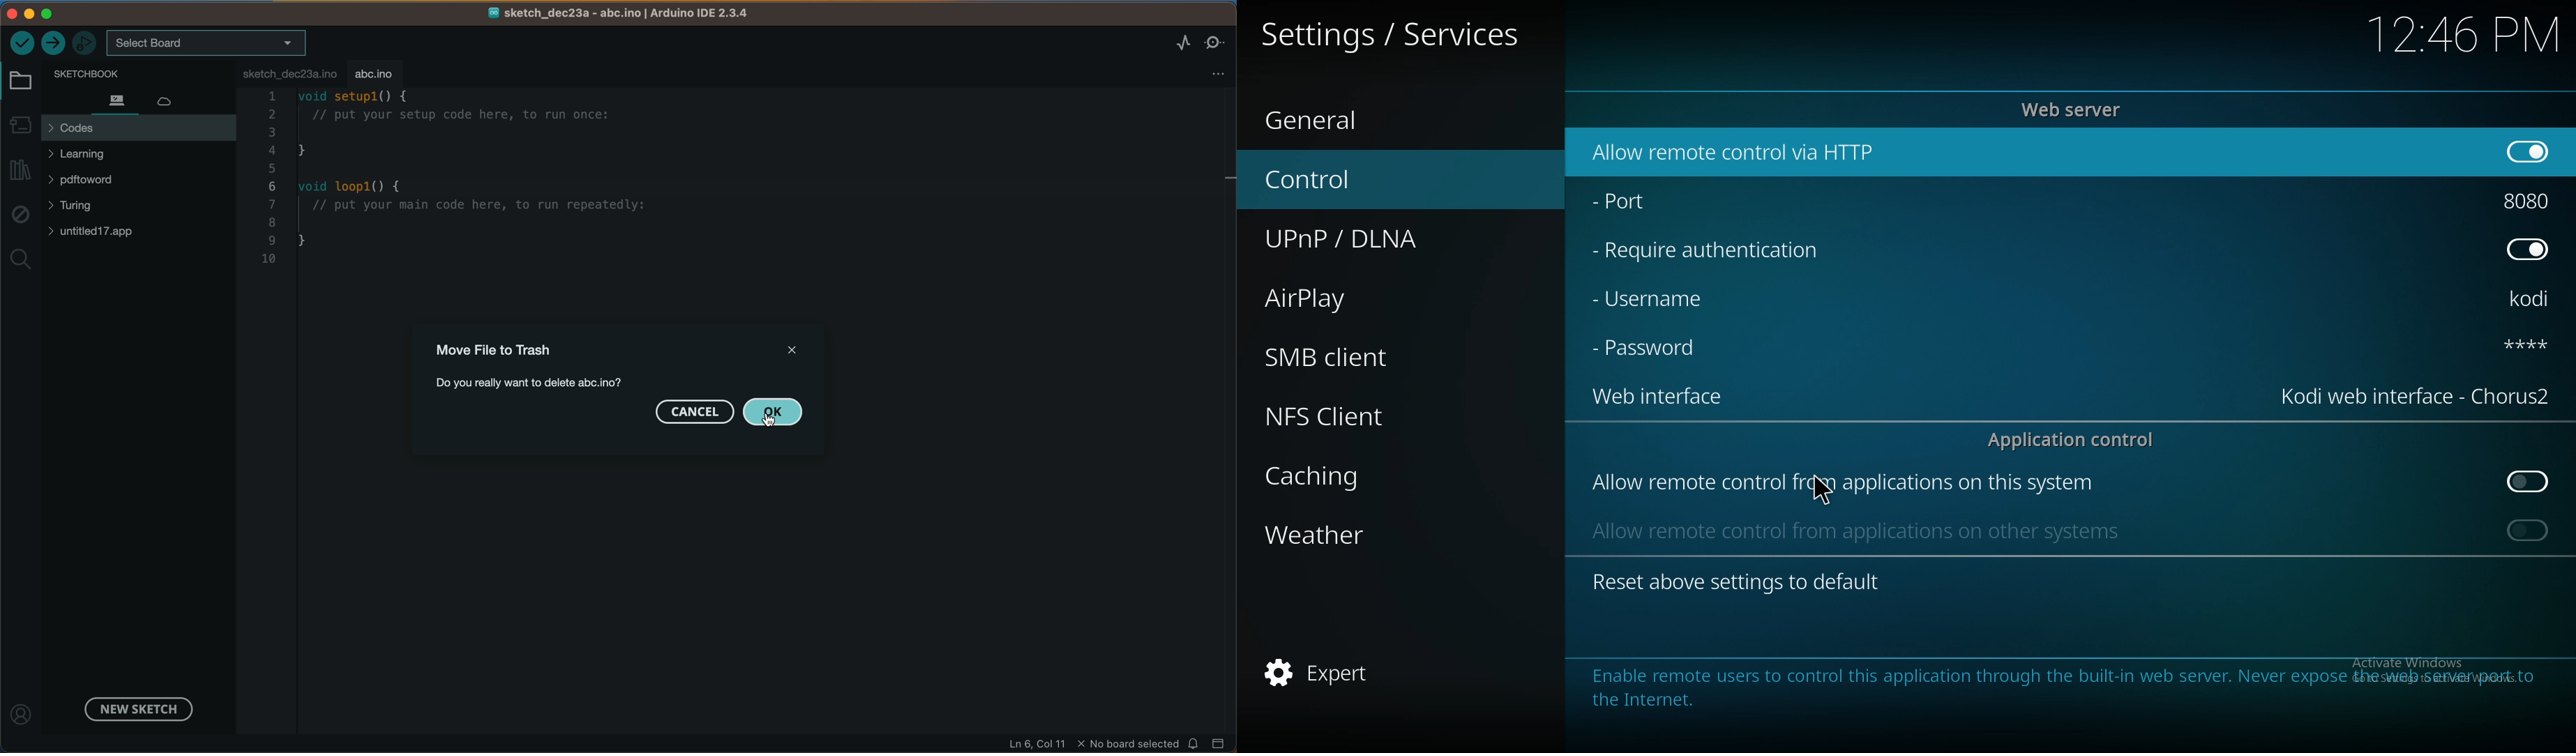  I want to click on cancel, so click(693, 415).